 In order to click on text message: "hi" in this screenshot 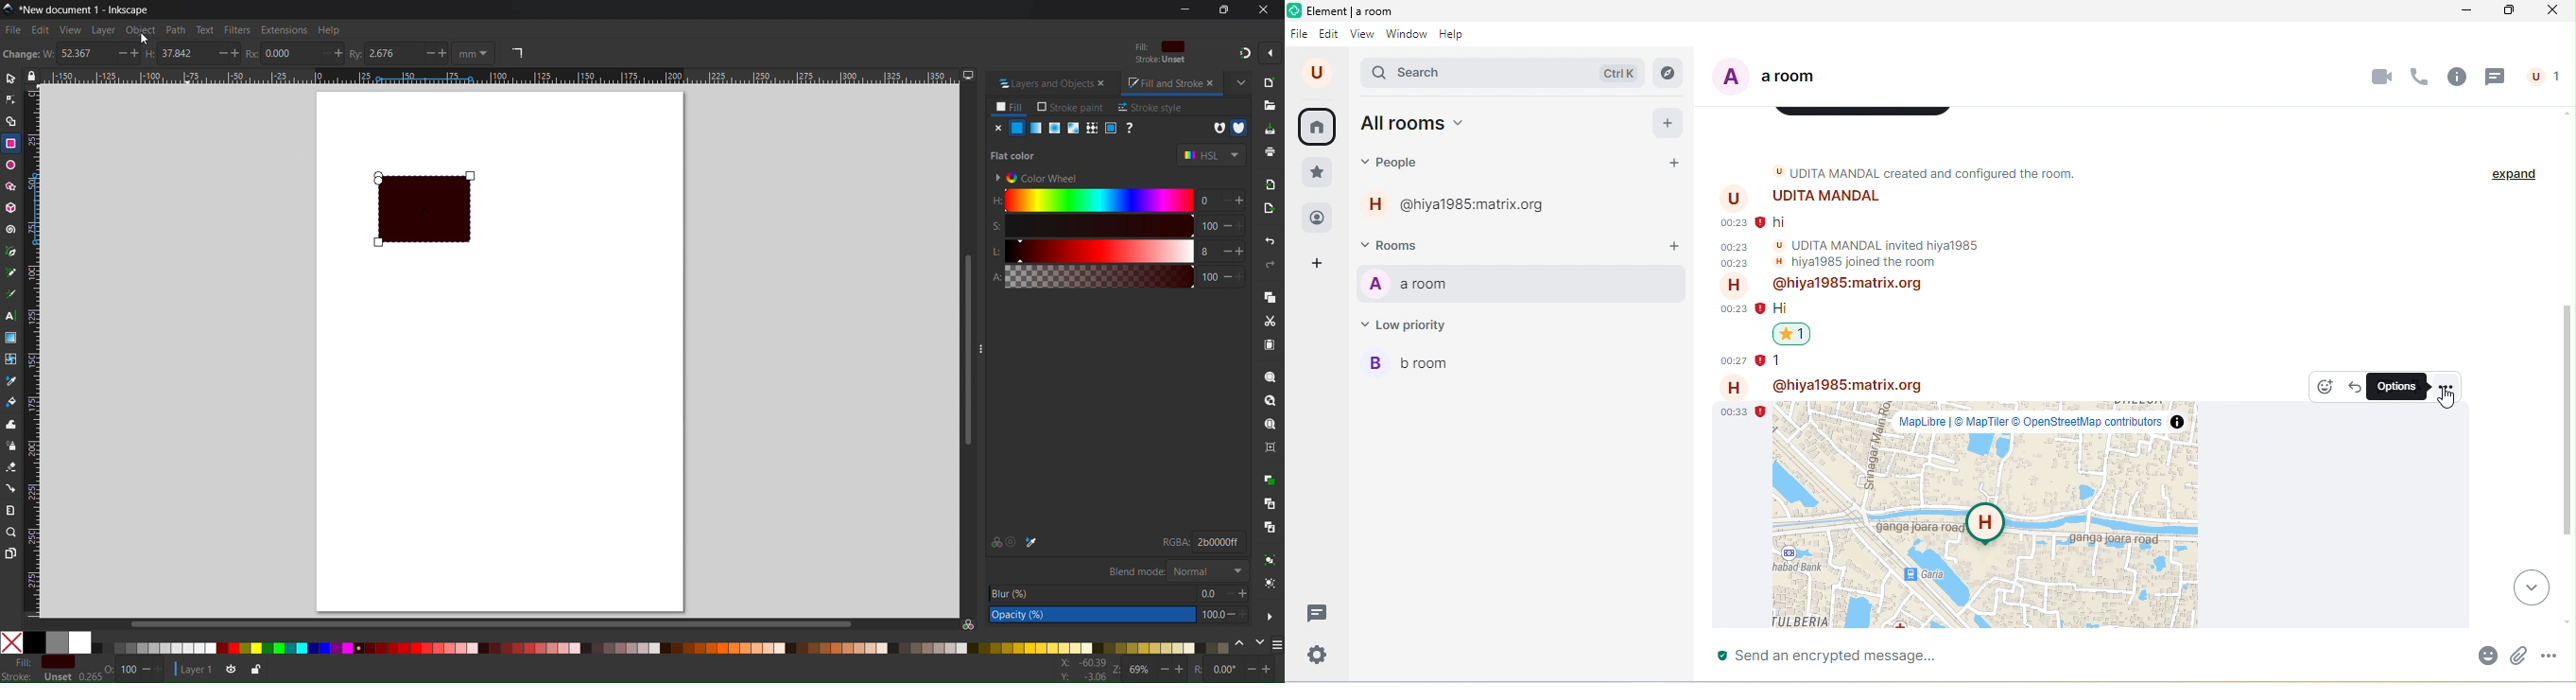, I will do `click(1780, 223)`.